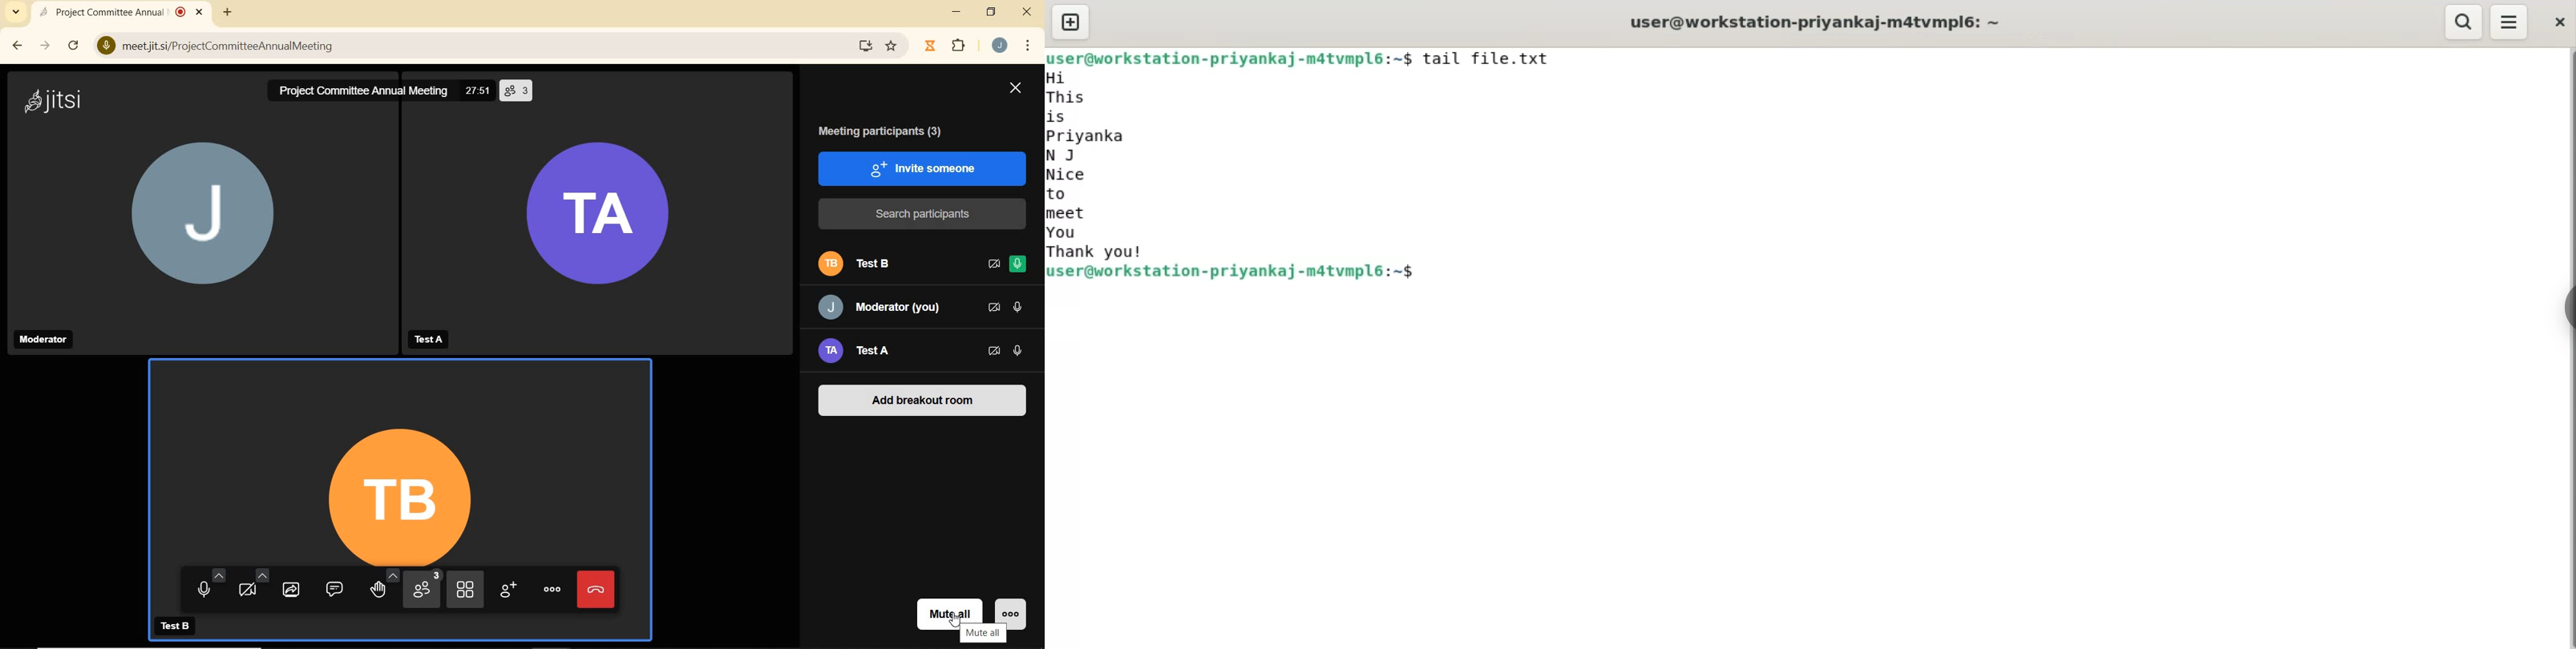 The width and height of the screenshot is (2576, 672). What do you see at coordinates (994, 308) in the screenshot?
I see `CAMERA` at bounding box center [994, 308].